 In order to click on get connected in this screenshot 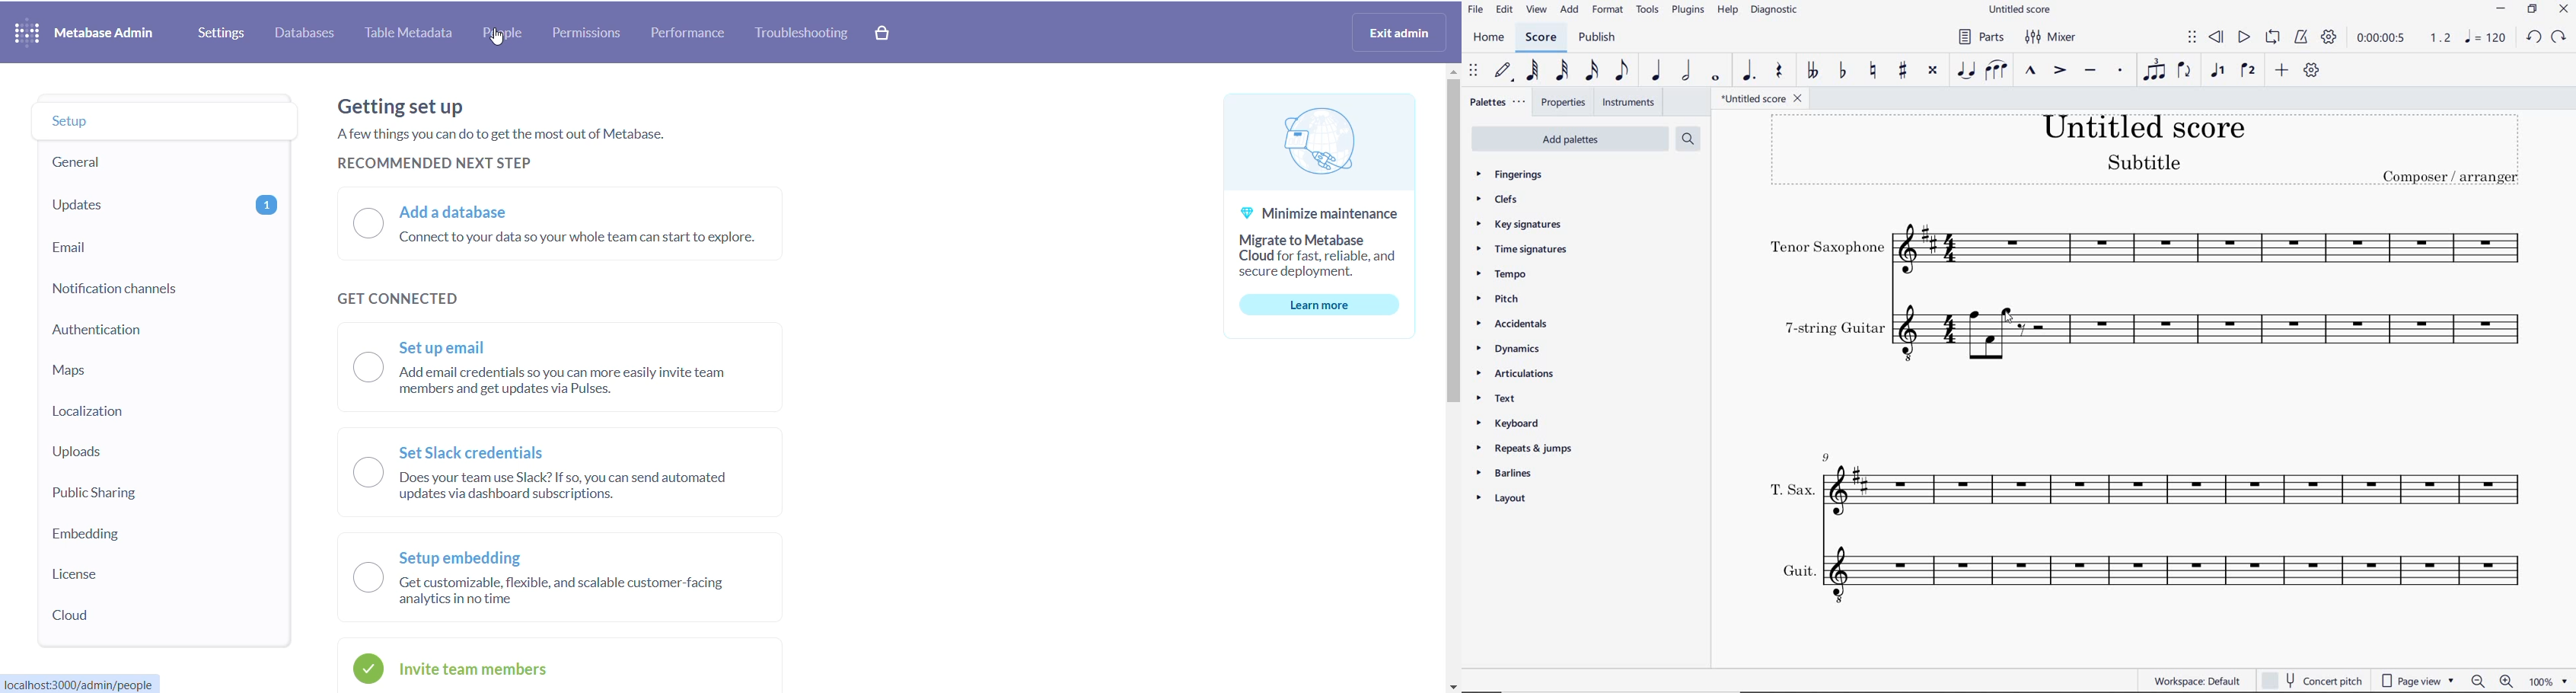, I will do `click(403, 302)`.